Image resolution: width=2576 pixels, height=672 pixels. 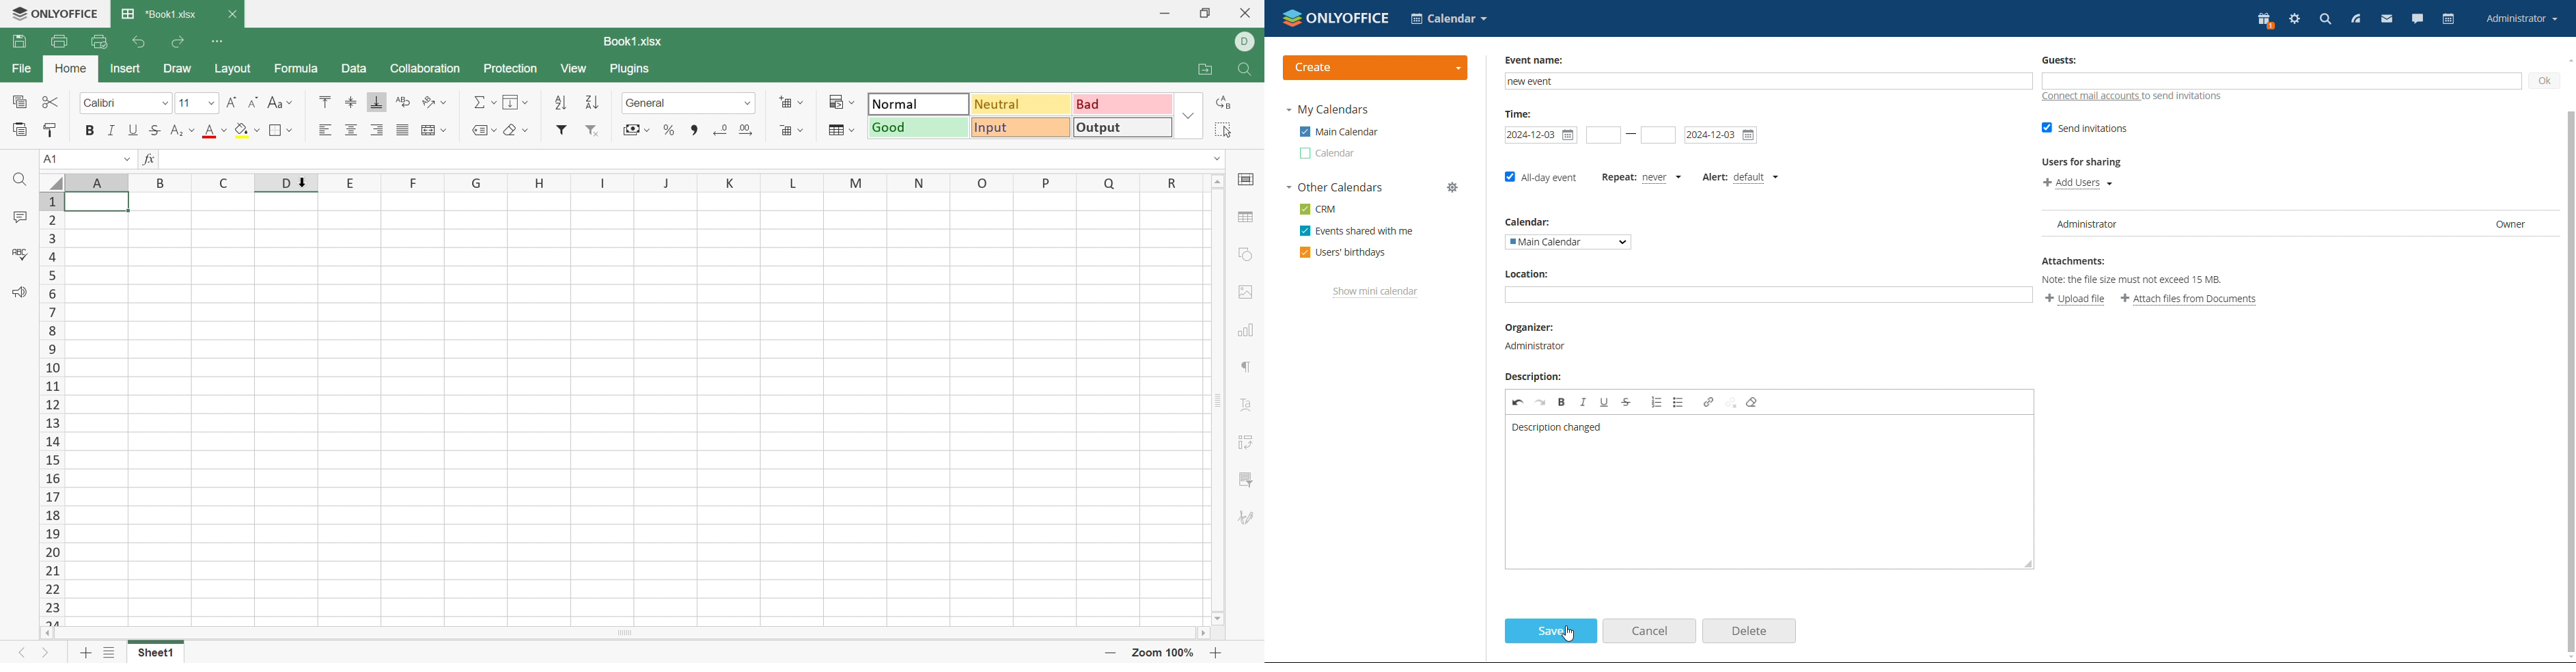 I want to click on Zoom 100%, so click(x=1164, y=652).